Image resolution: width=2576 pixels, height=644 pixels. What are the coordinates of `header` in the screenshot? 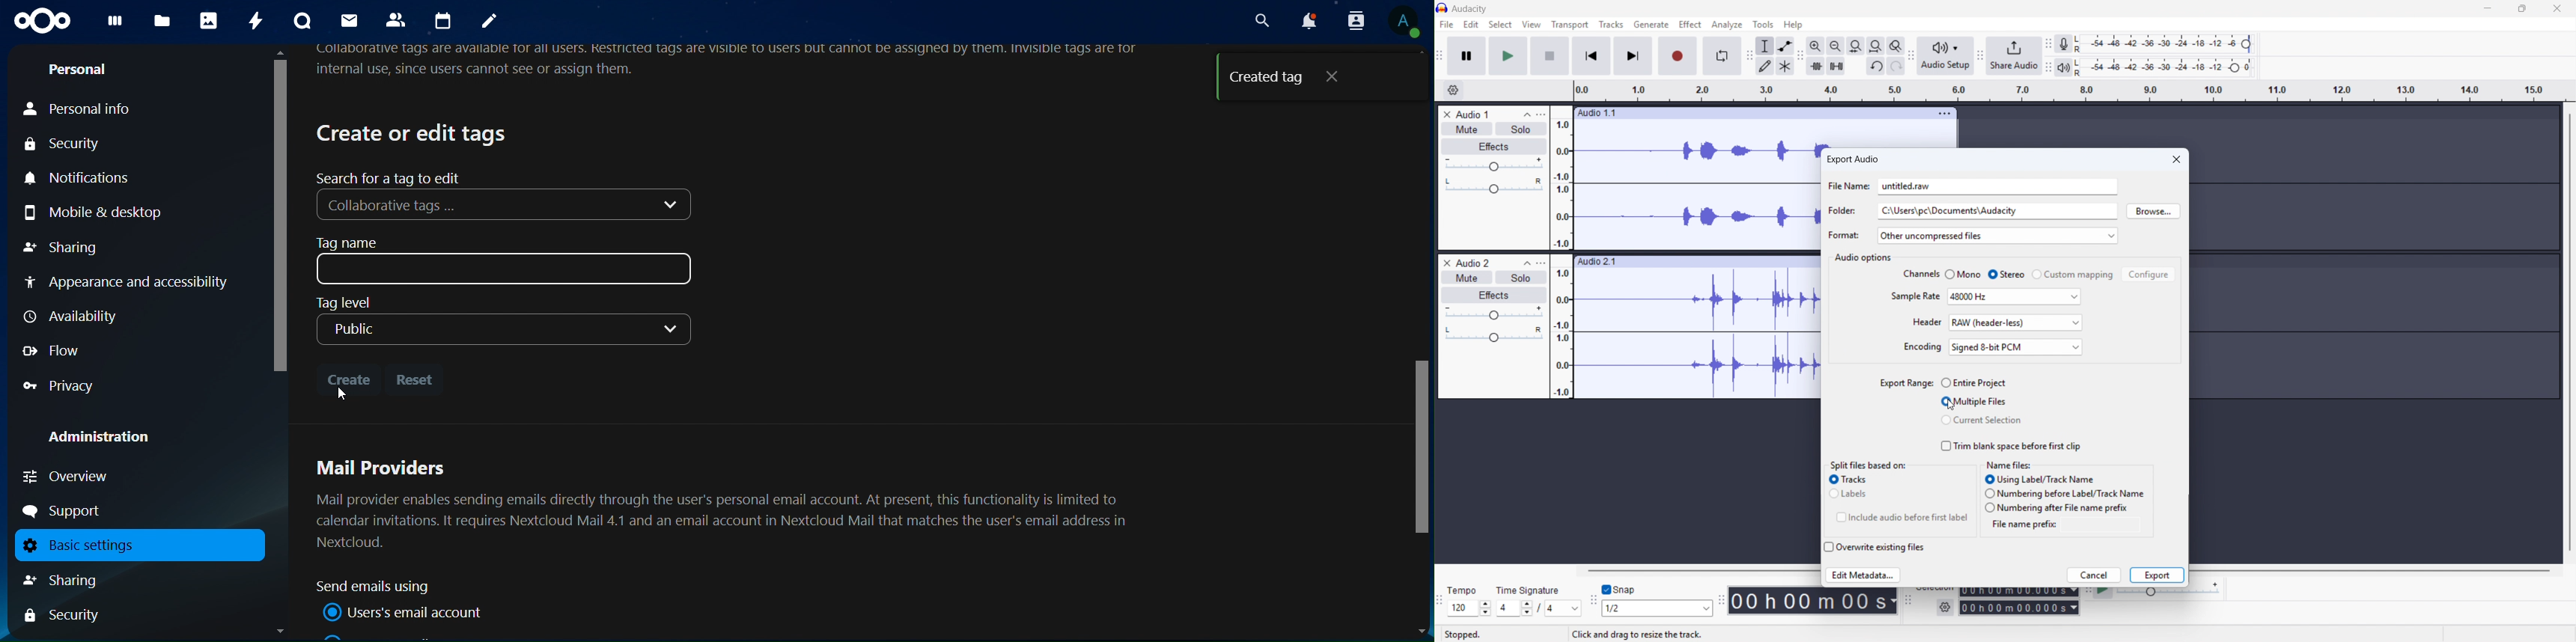 It's located at (1927, 322).